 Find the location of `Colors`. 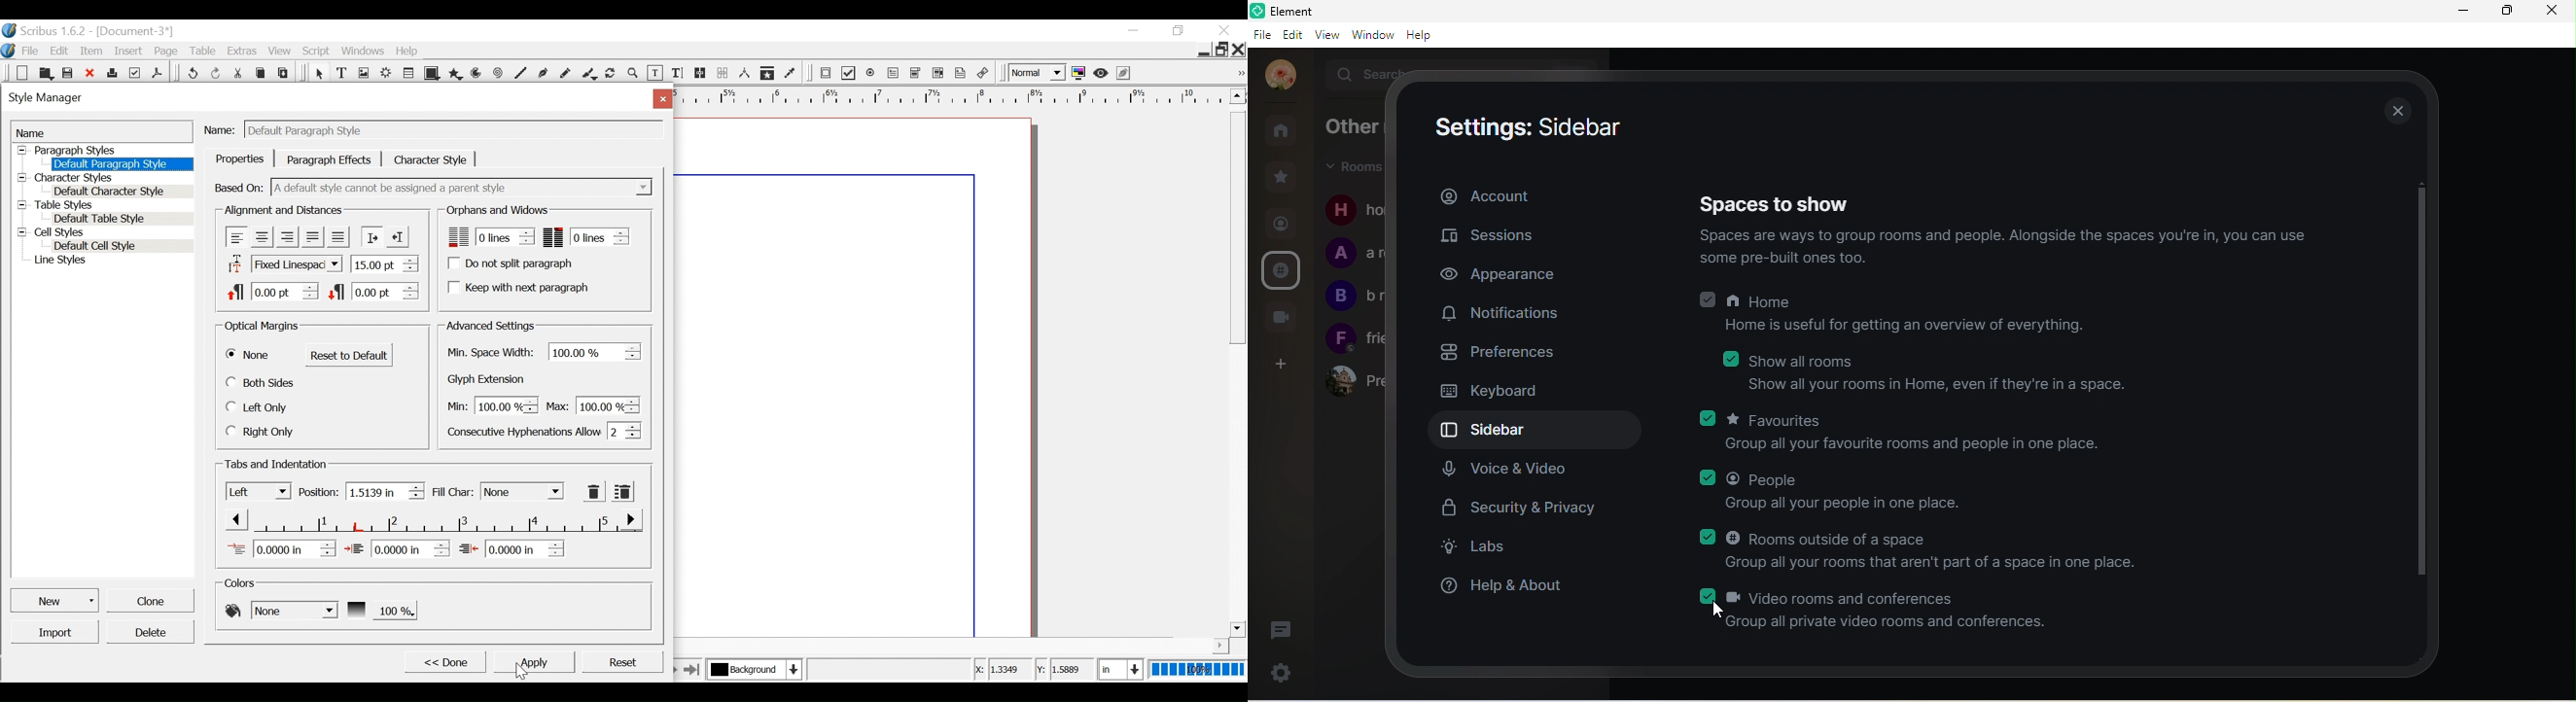

Colors is located at coordinates (243, 583).